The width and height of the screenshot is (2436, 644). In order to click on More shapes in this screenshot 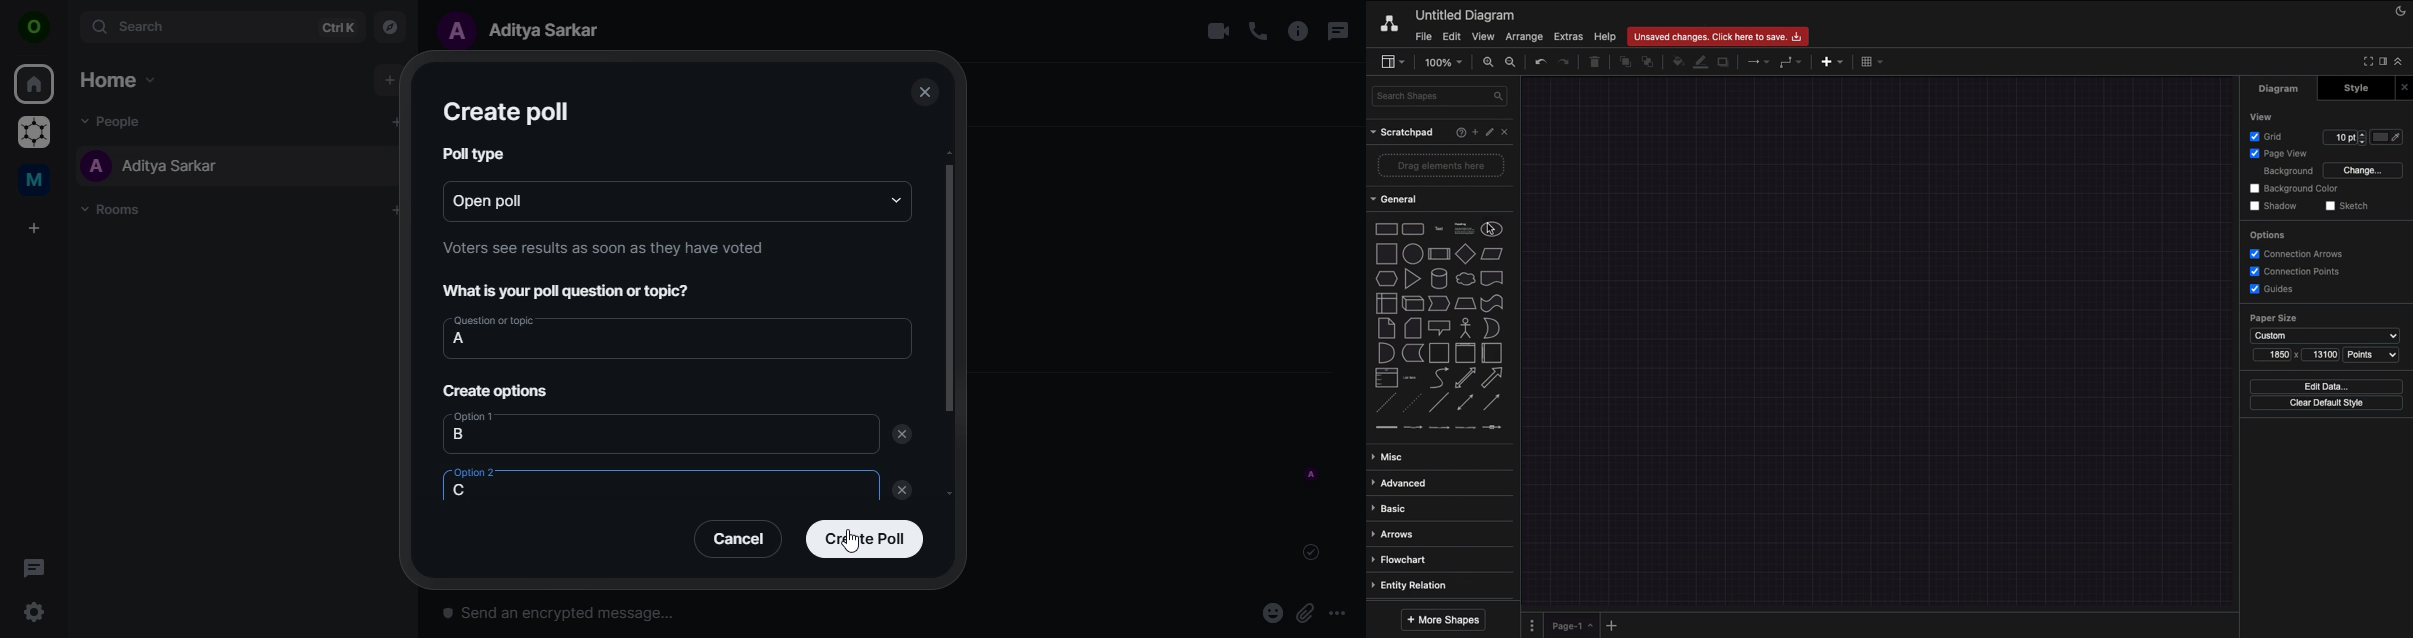, I will do `click(1442, 620)`.